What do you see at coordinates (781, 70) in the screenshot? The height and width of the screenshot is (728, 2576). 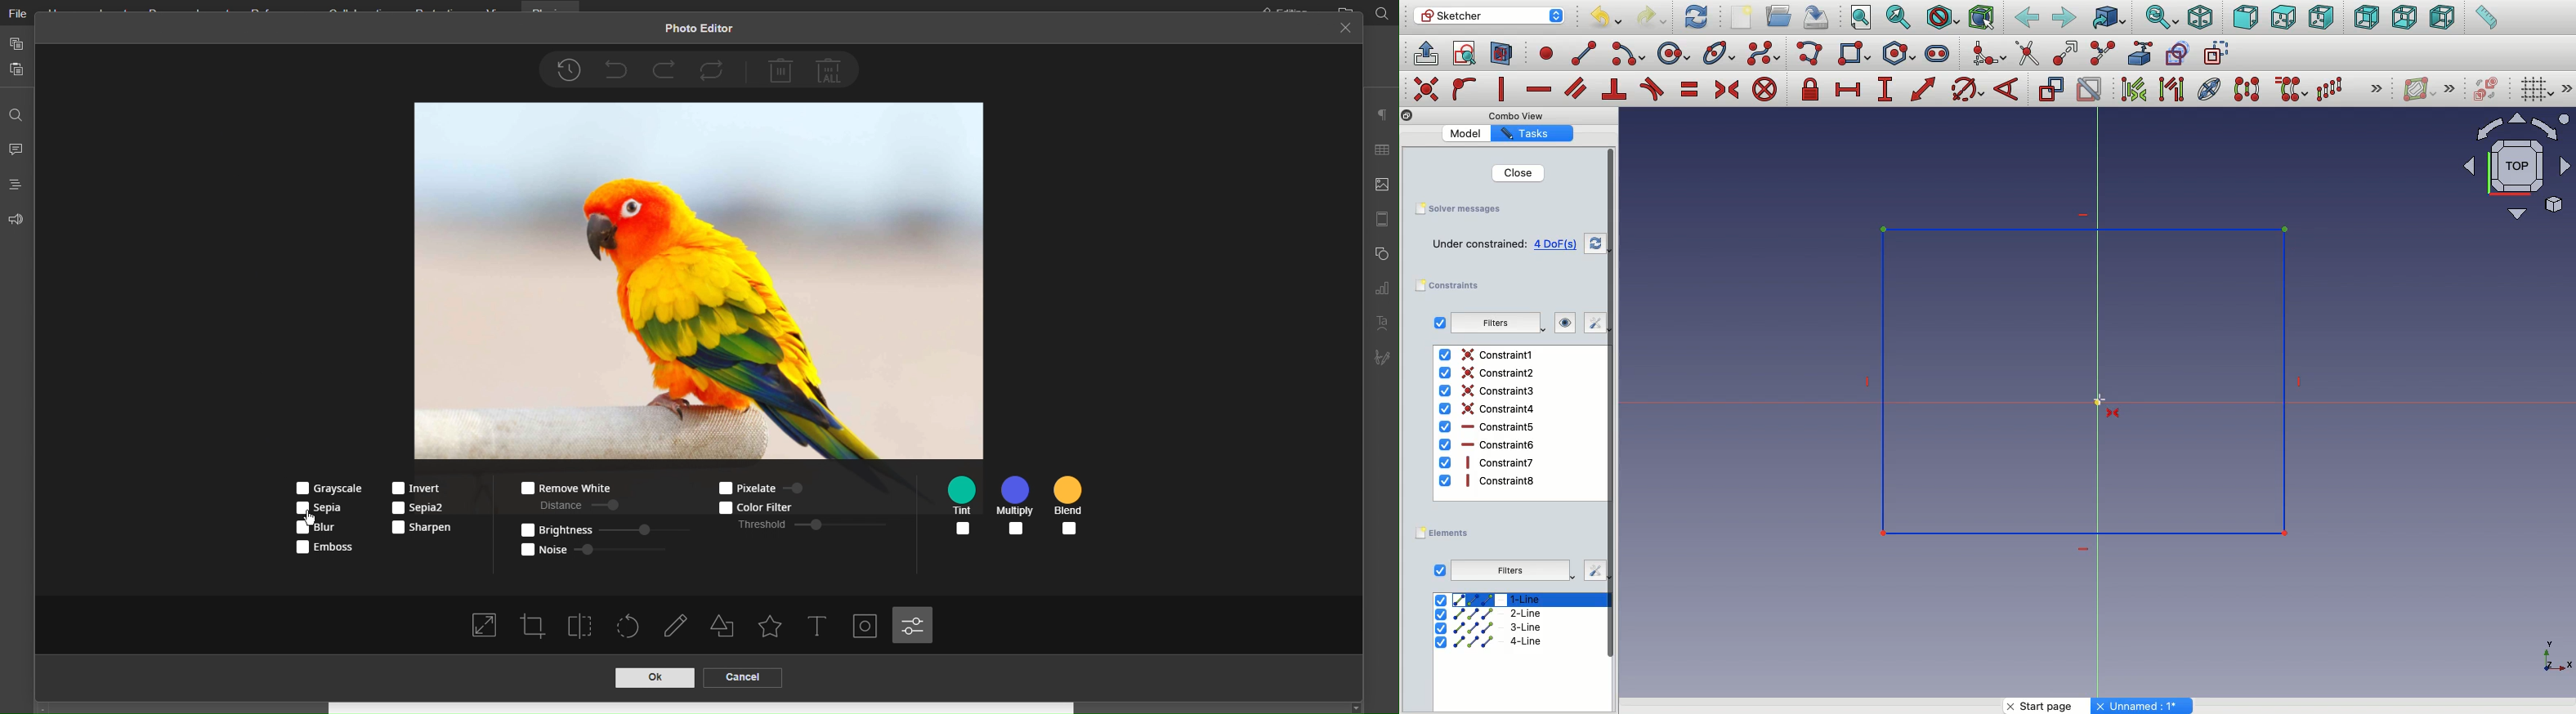 I see `Delete` at bounding box center [781, 70].